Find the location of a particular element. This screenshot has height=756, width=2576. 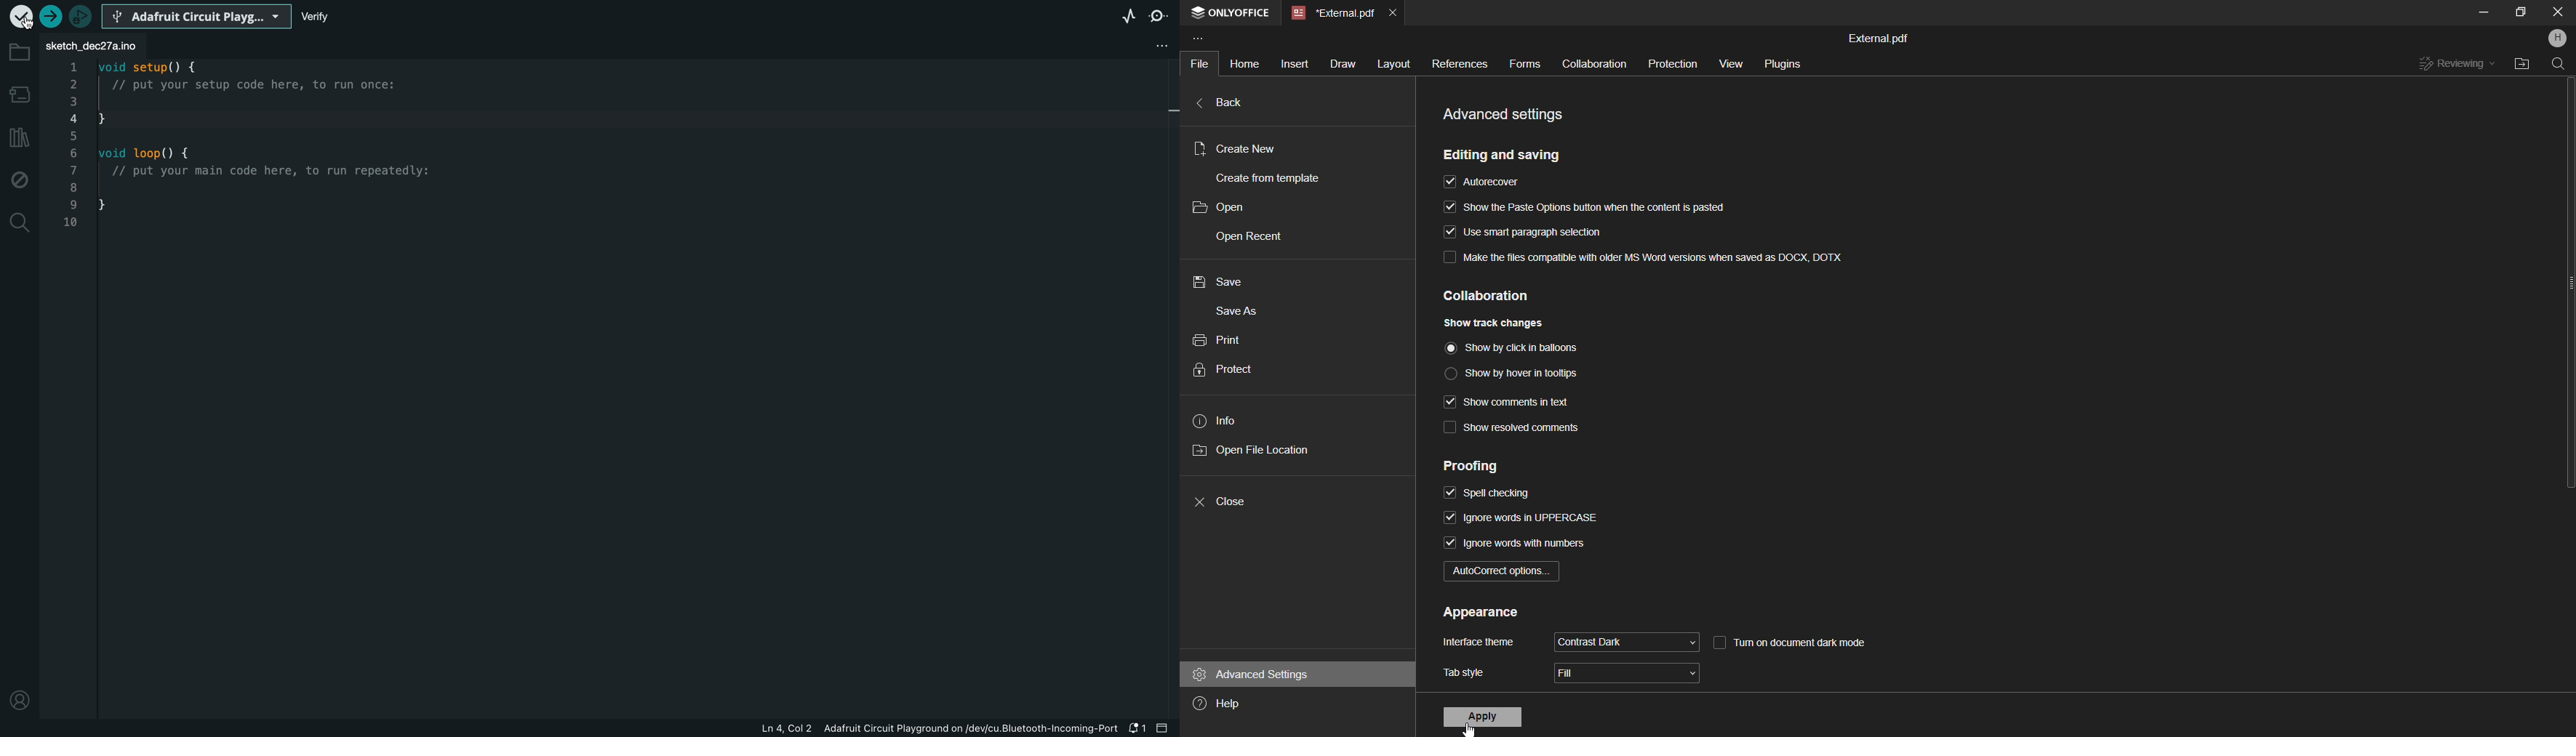

open file location is located at coordinates (1258, 449).